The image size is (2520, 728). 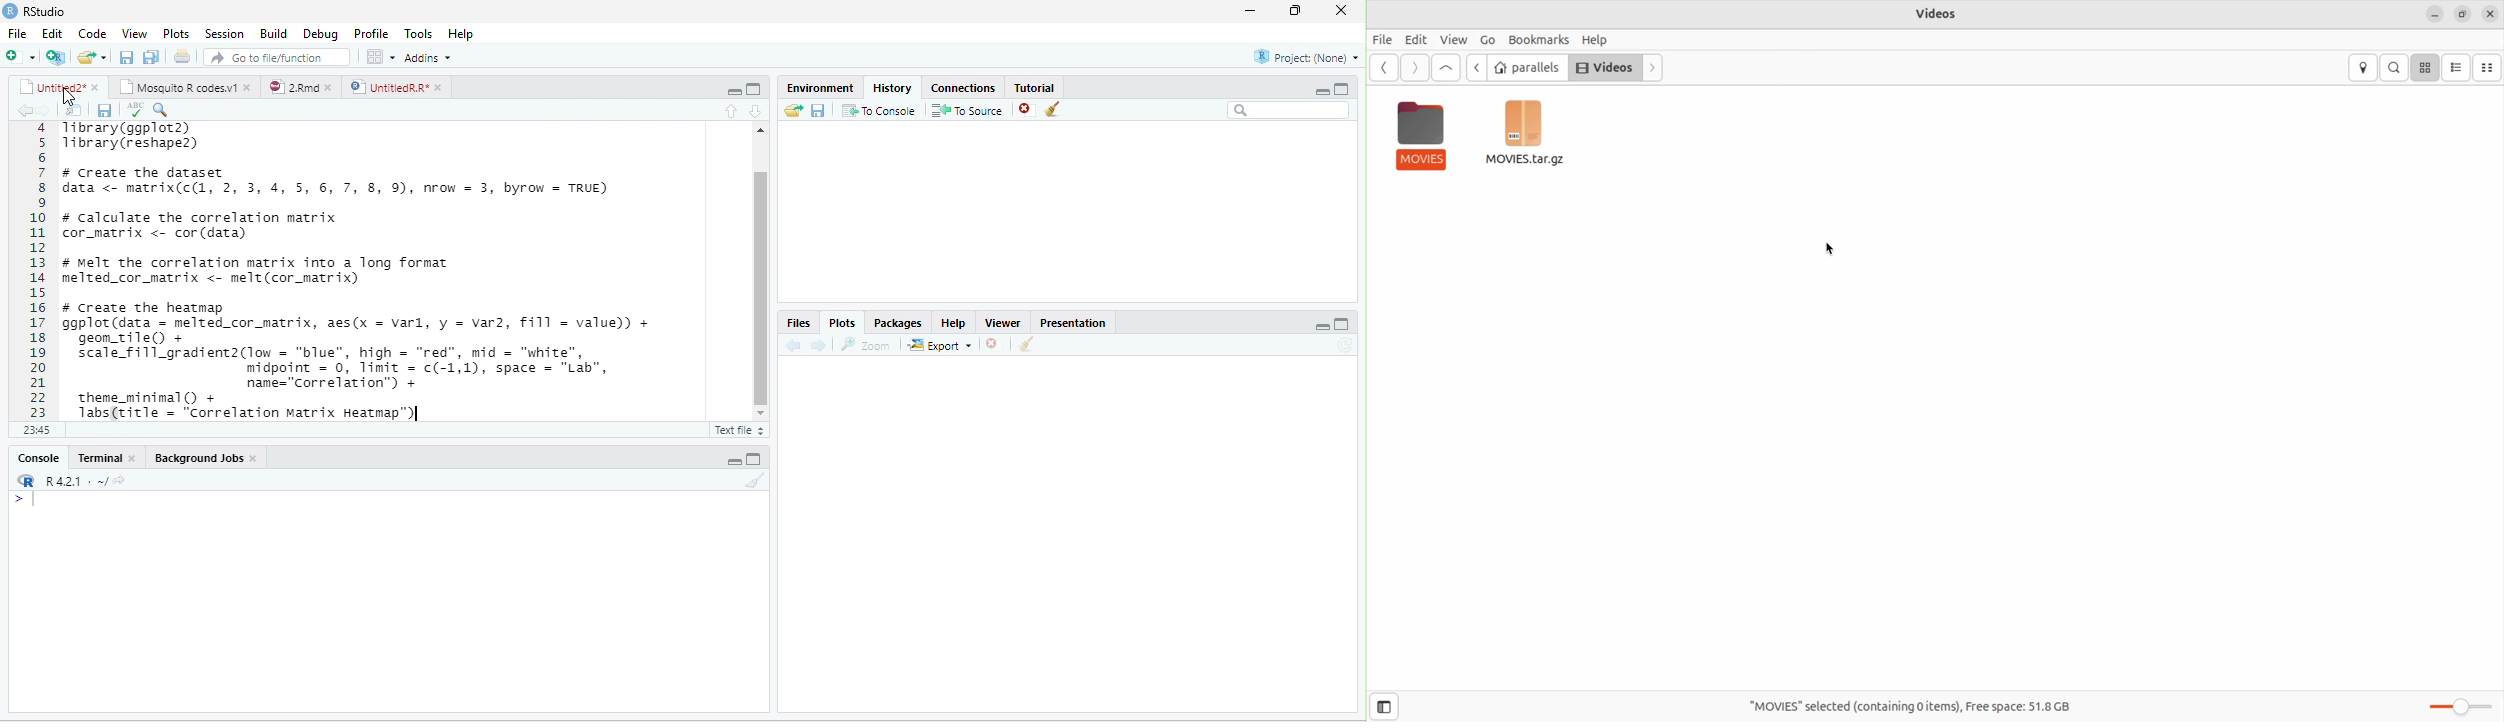 I want to click on save, so click(x=98, y=110).